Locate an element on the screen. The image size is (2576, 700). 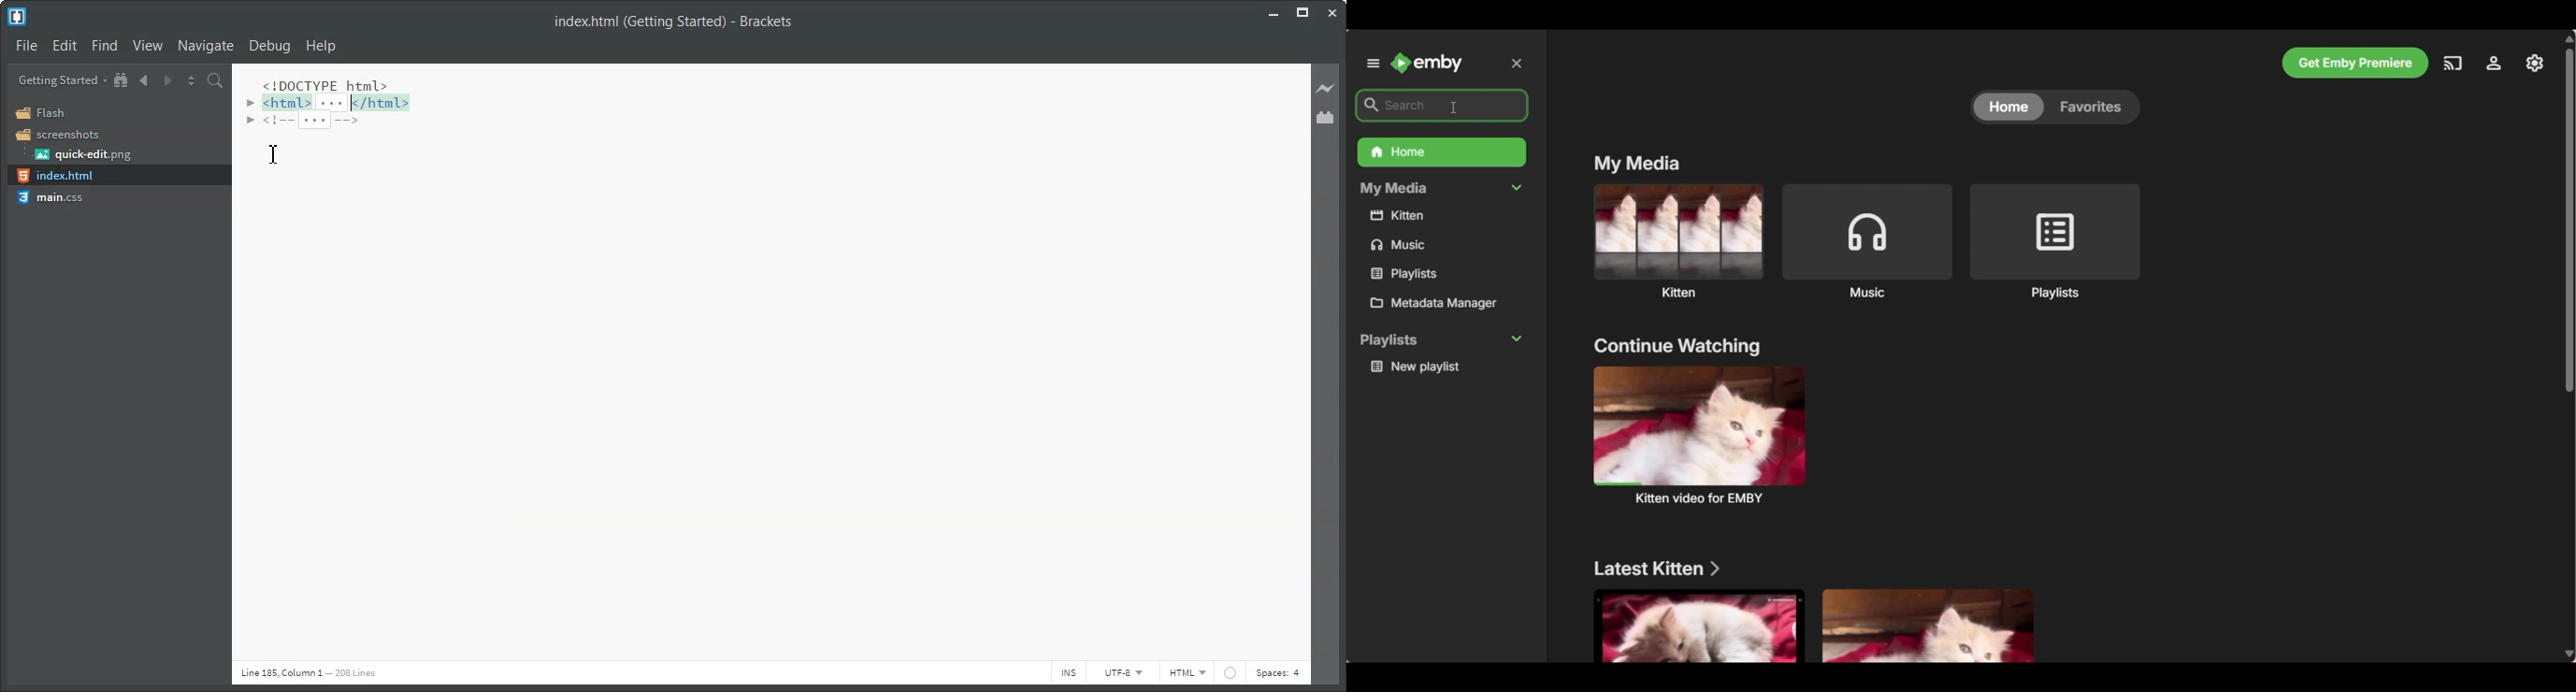
My Media is located at coordinates (1441, 189).